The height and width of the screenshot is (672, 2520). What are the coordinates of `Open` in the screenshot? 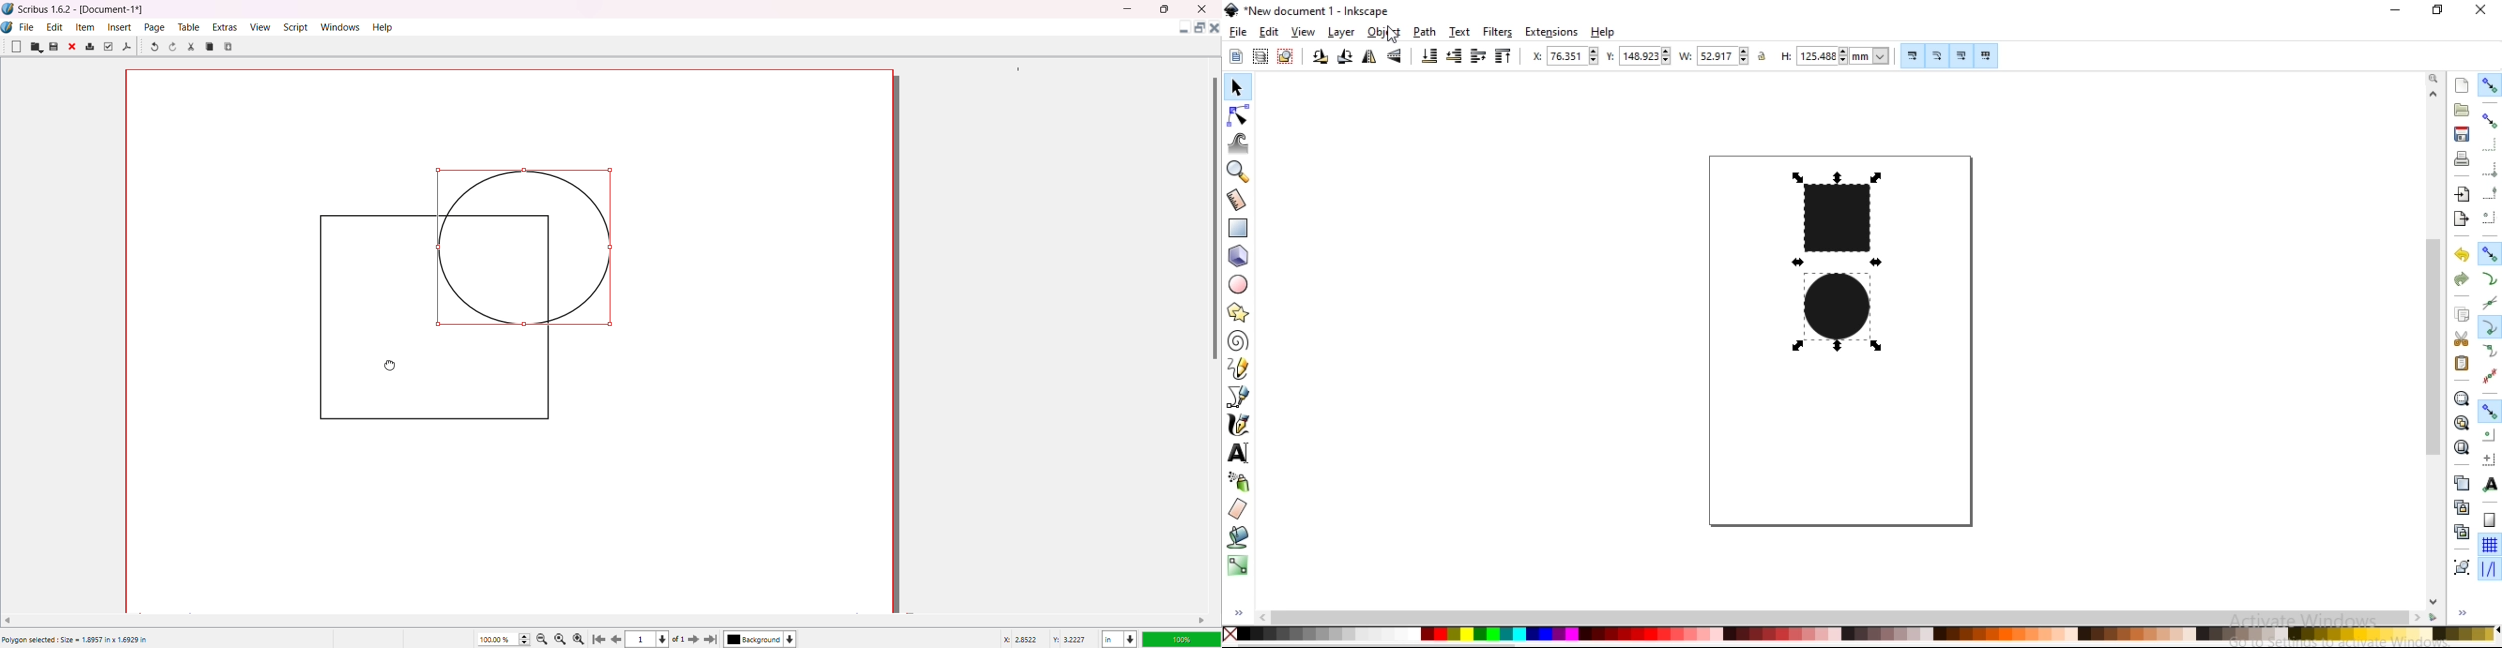 It's located at (36, 47).